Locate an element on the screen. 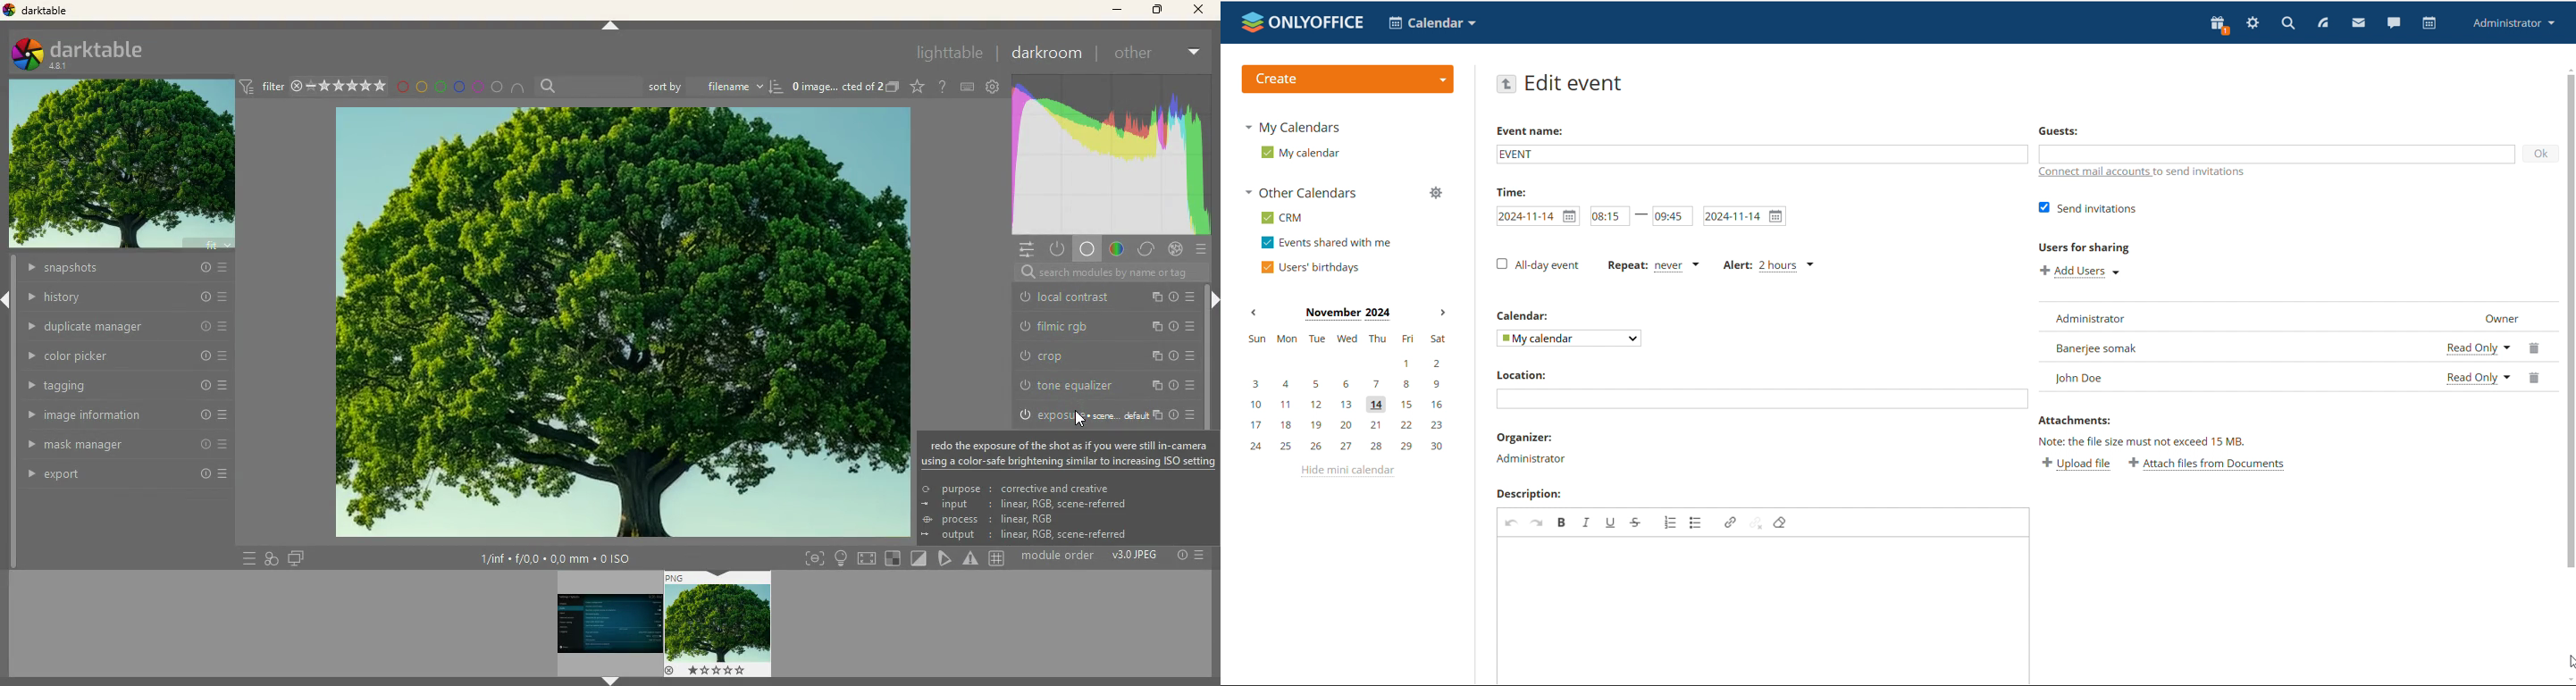 The image size is (2576, 700). history is located at coordinates (128, 297).